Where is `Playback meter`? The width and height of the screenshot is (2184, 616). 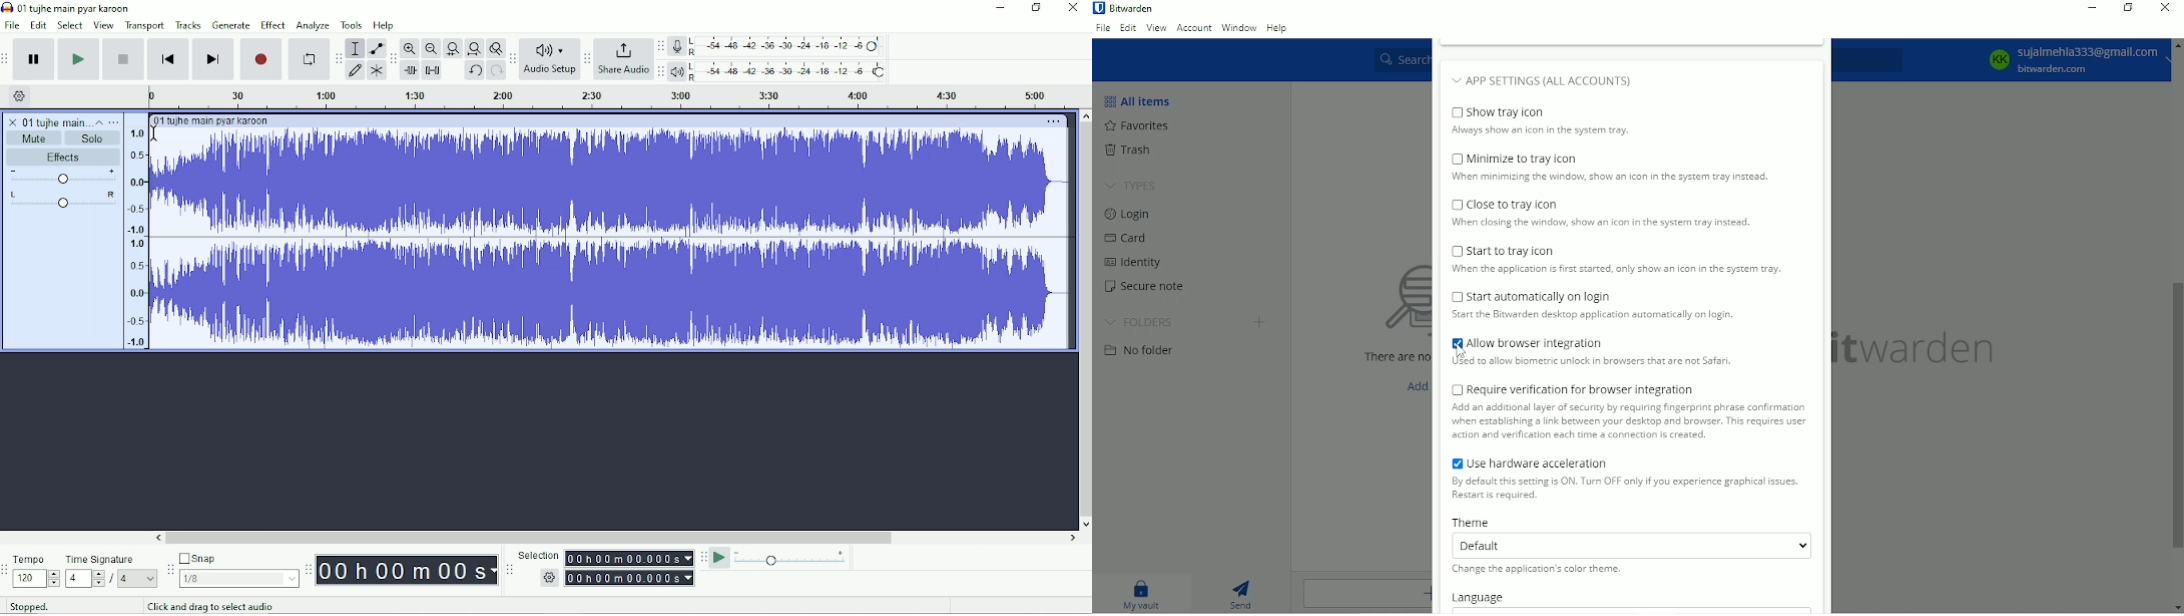 Playback meter is located at coordinates (778, 71).